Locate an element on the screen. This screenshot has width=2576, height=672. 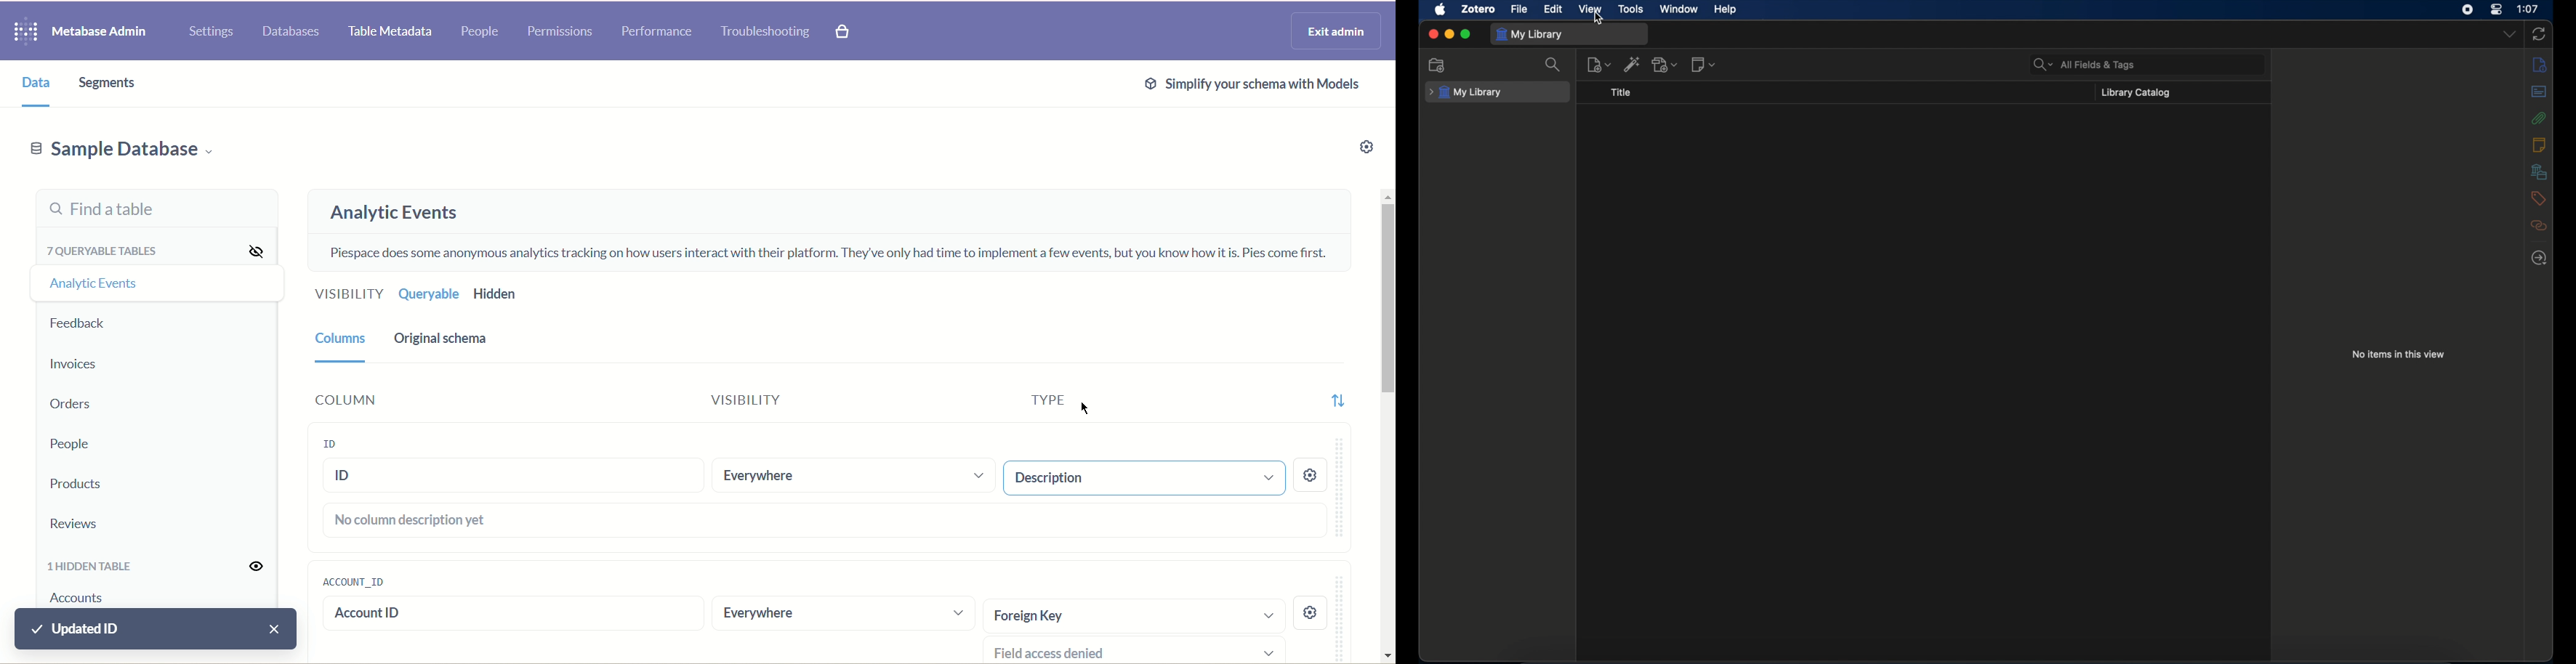
new collection is located at coordinates (1436, 65).